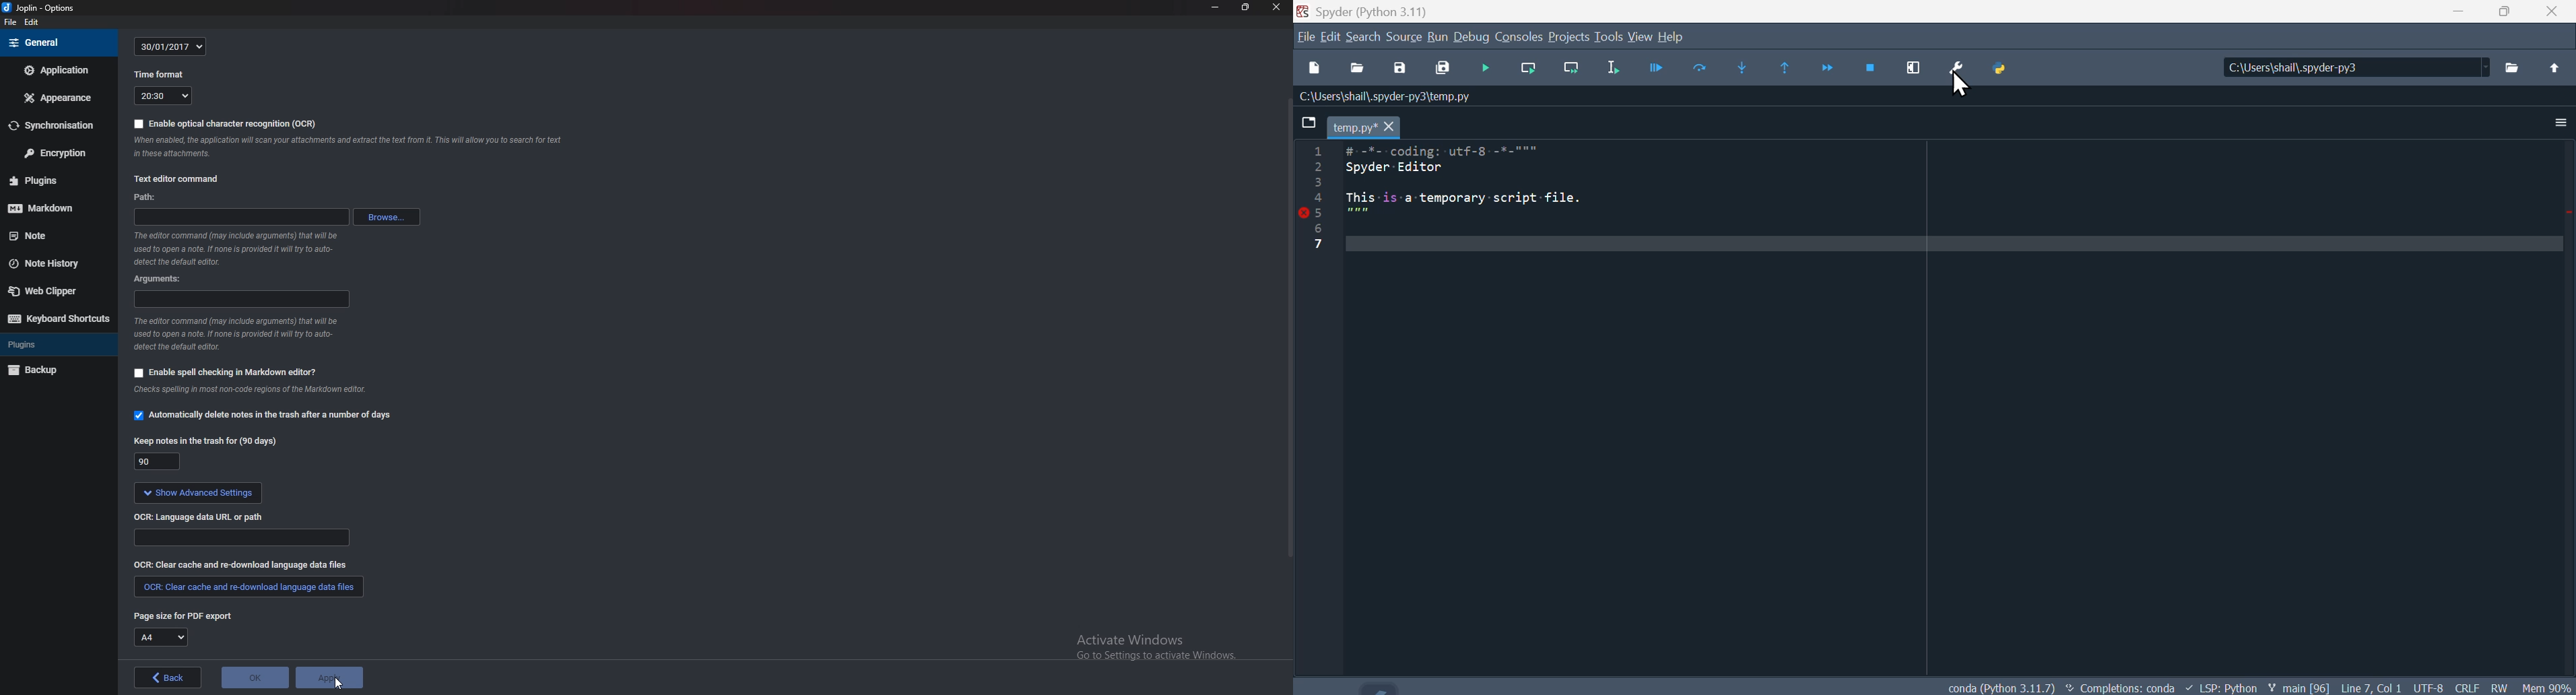  I want to click on Scroll bar, so click(1282, 321).